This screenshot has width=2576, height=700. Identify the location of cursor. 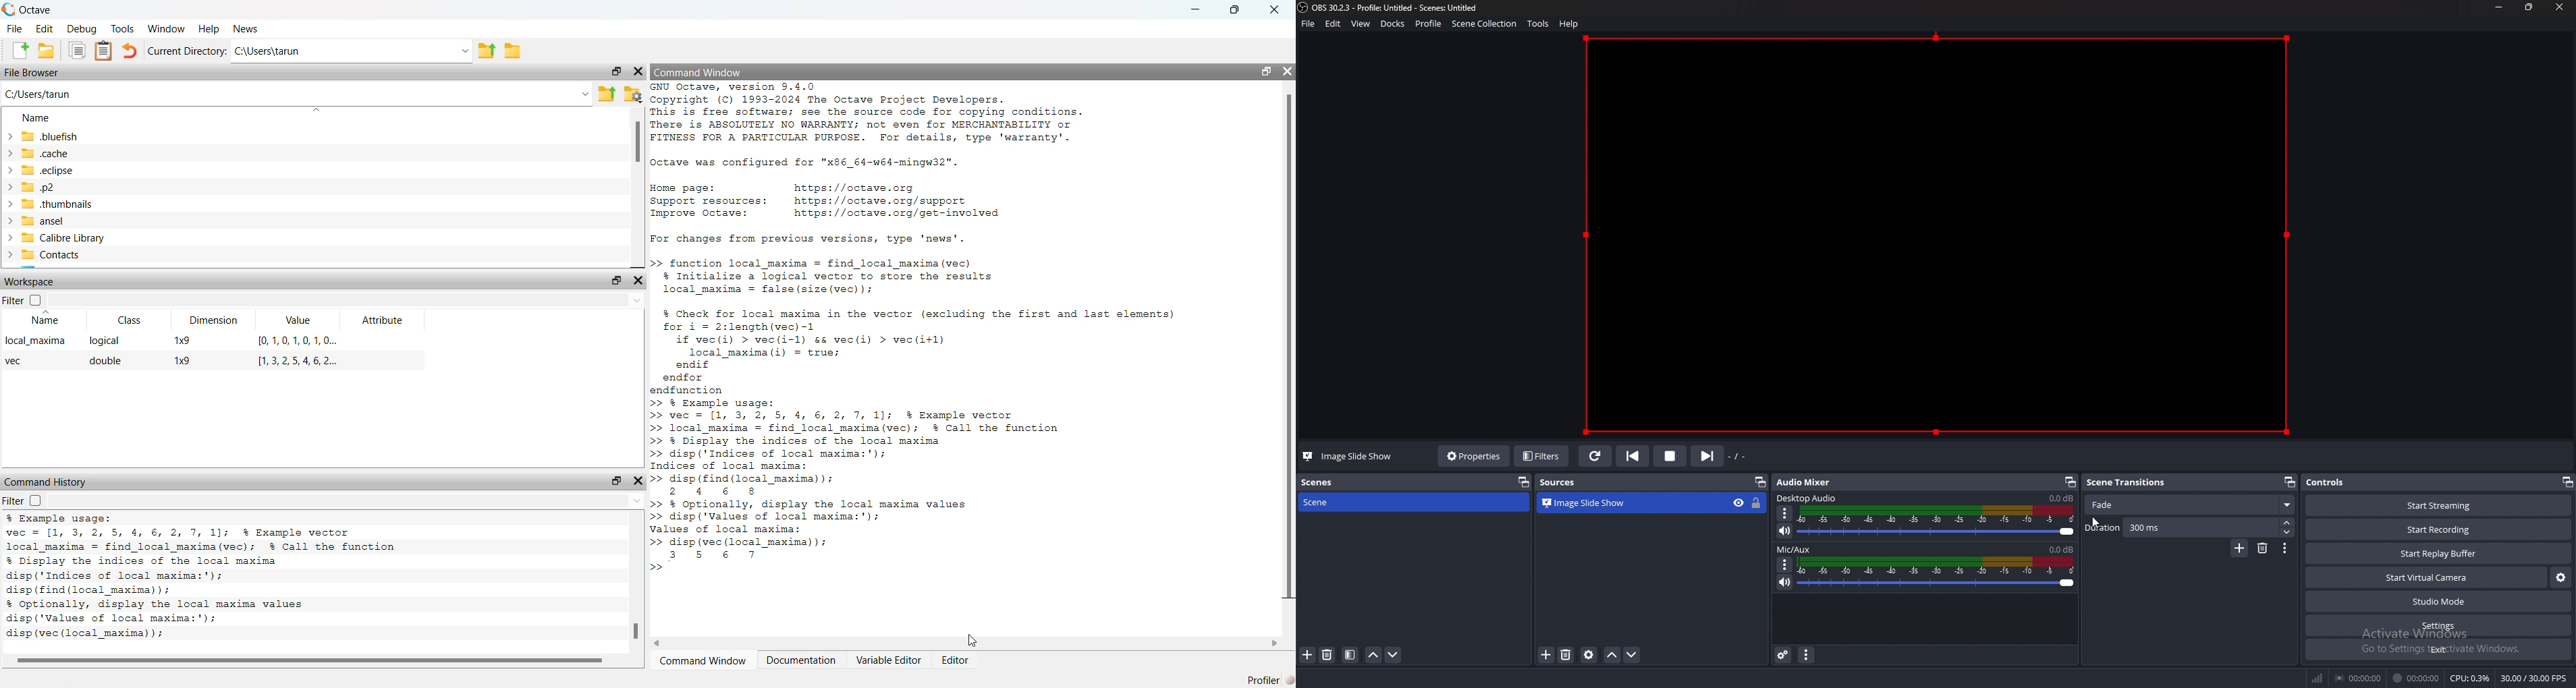
(970, 640).